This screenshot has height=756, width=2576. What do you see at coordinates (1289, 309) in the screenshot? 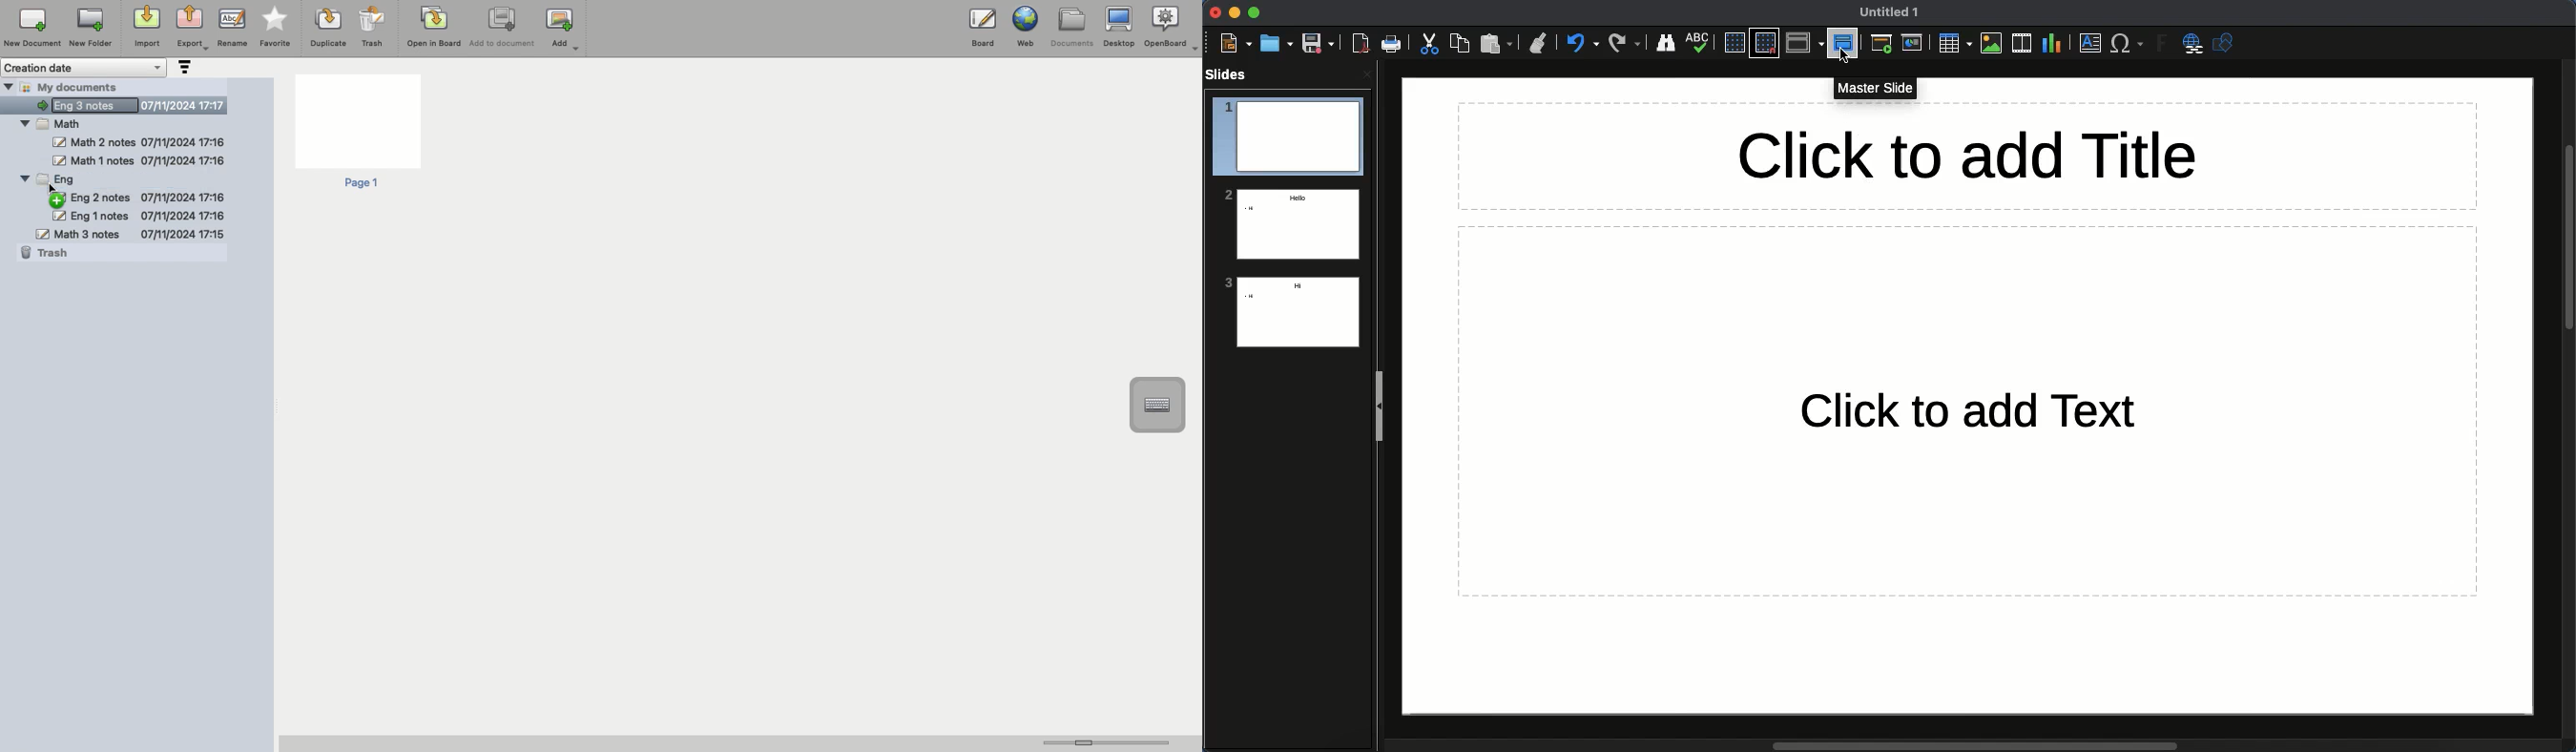
I see `Slide 3` at bounding box center [1289, 309].